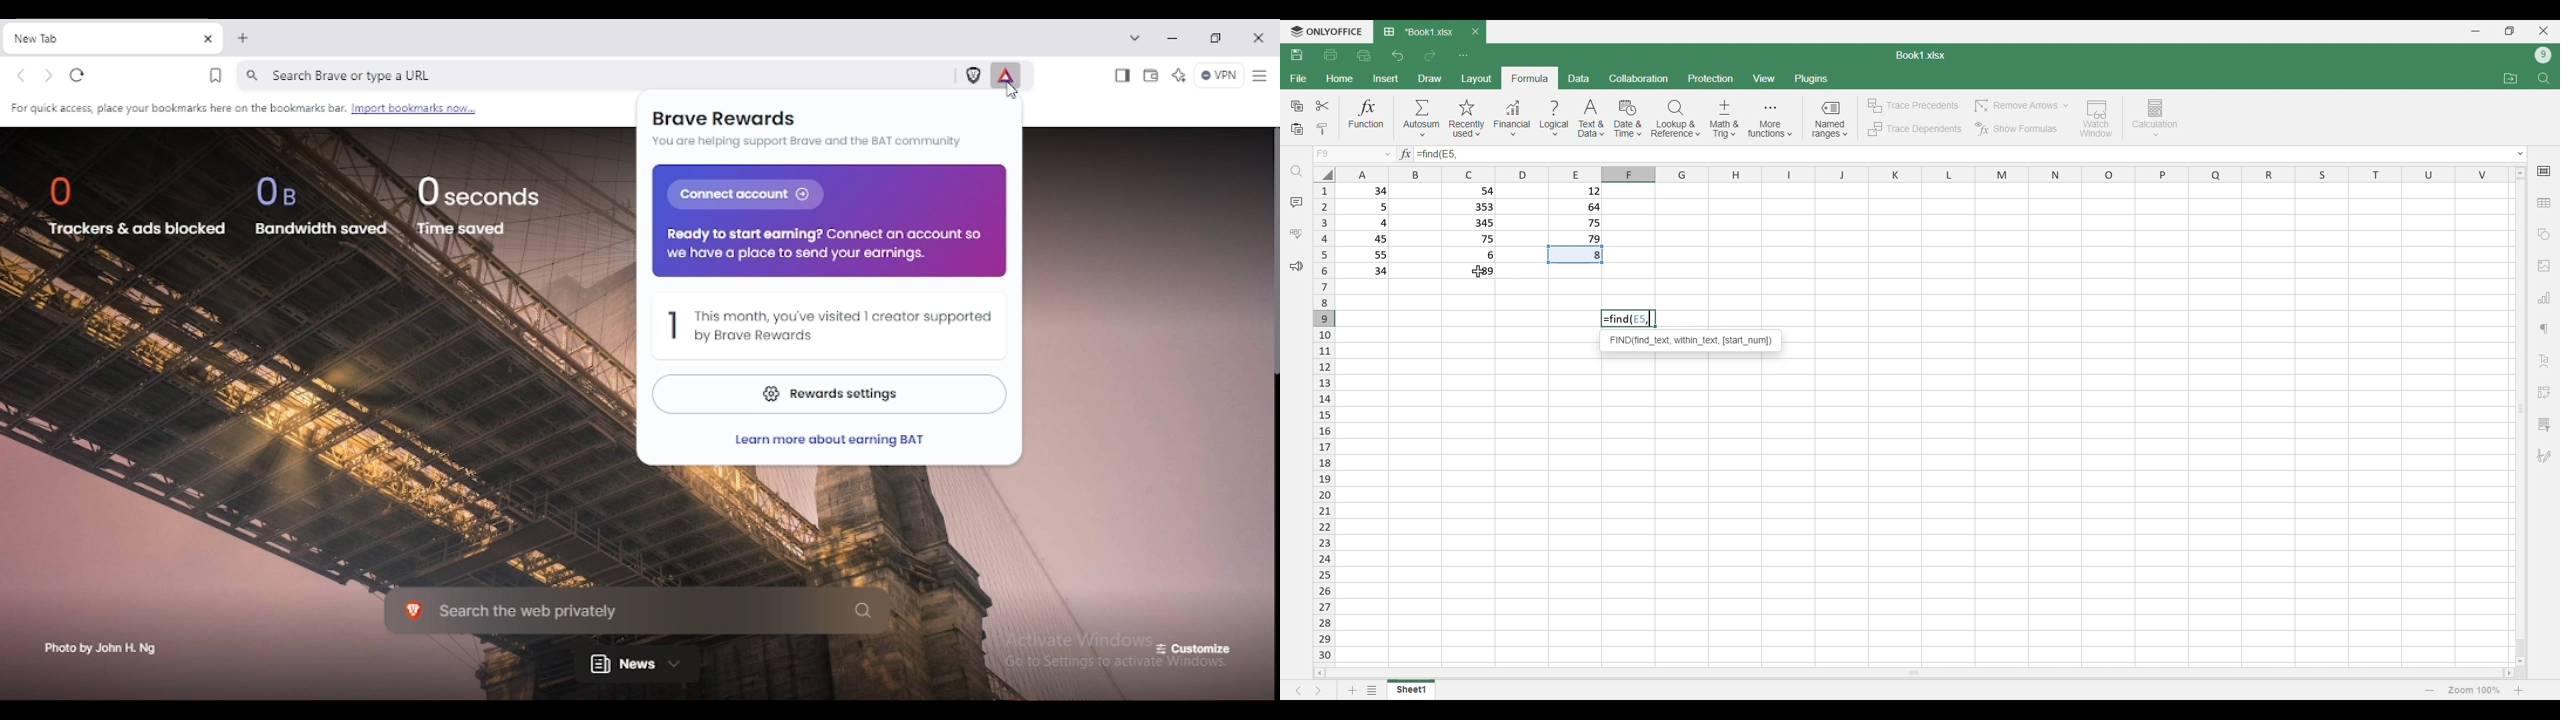 The width and height of the screenshot is (2576, 728). I want to click on for quick access place your bookmarks here on the bookmark bar. import bookmarks now..., so click(241, 107).